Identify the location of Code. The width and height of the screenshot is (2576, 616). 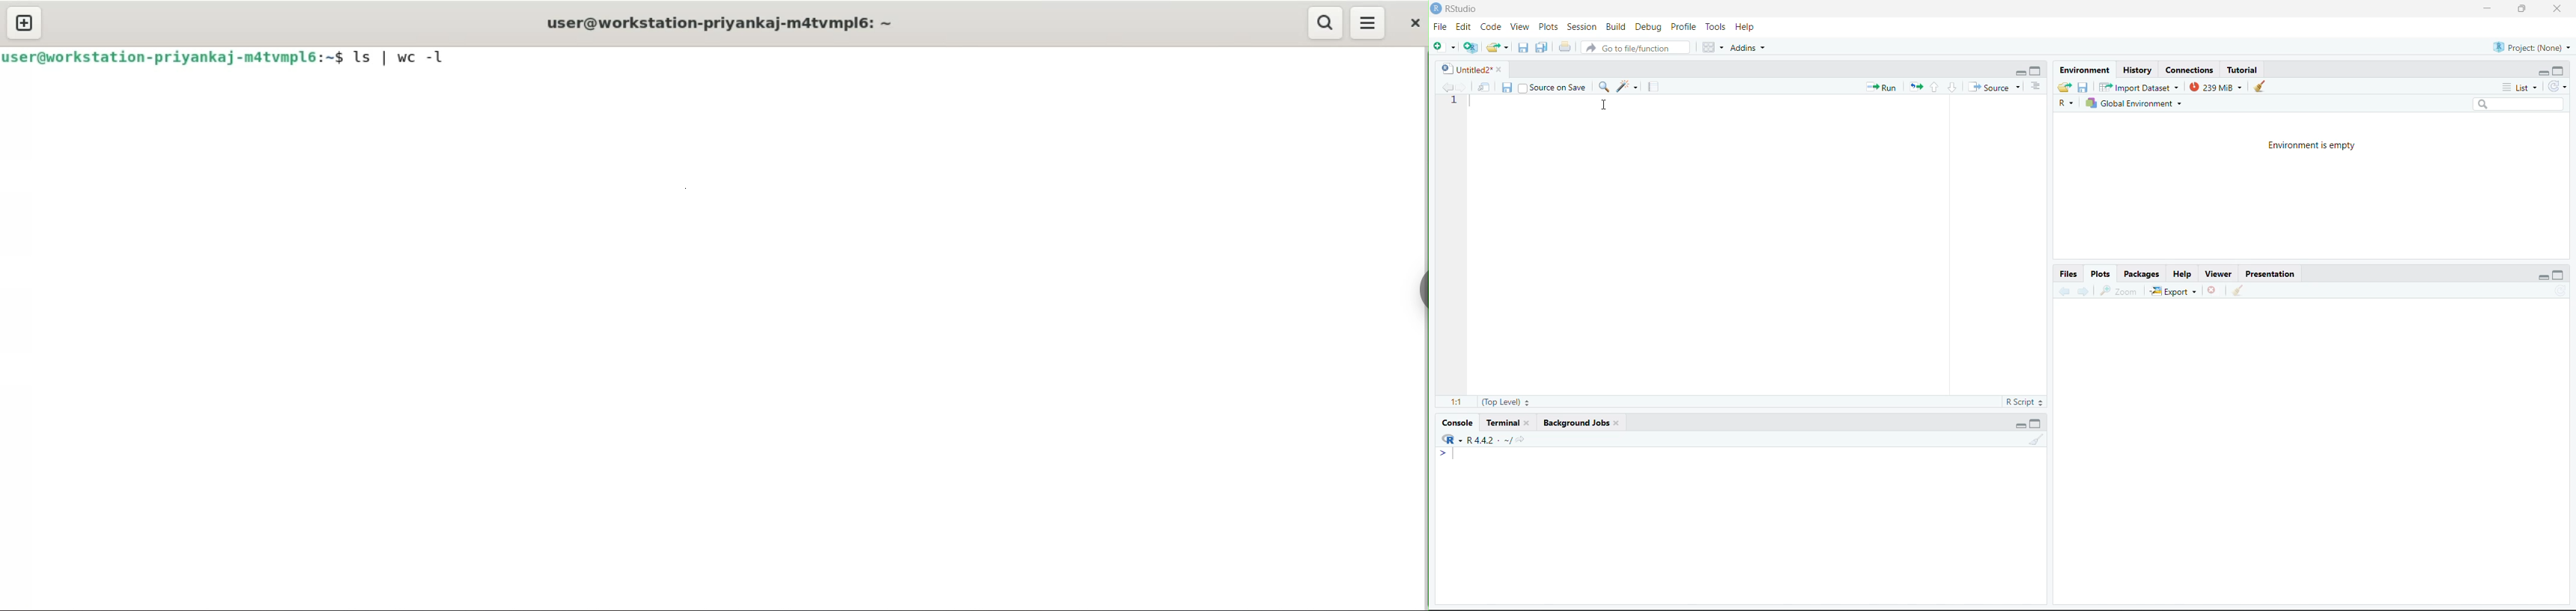
(1493, 26).